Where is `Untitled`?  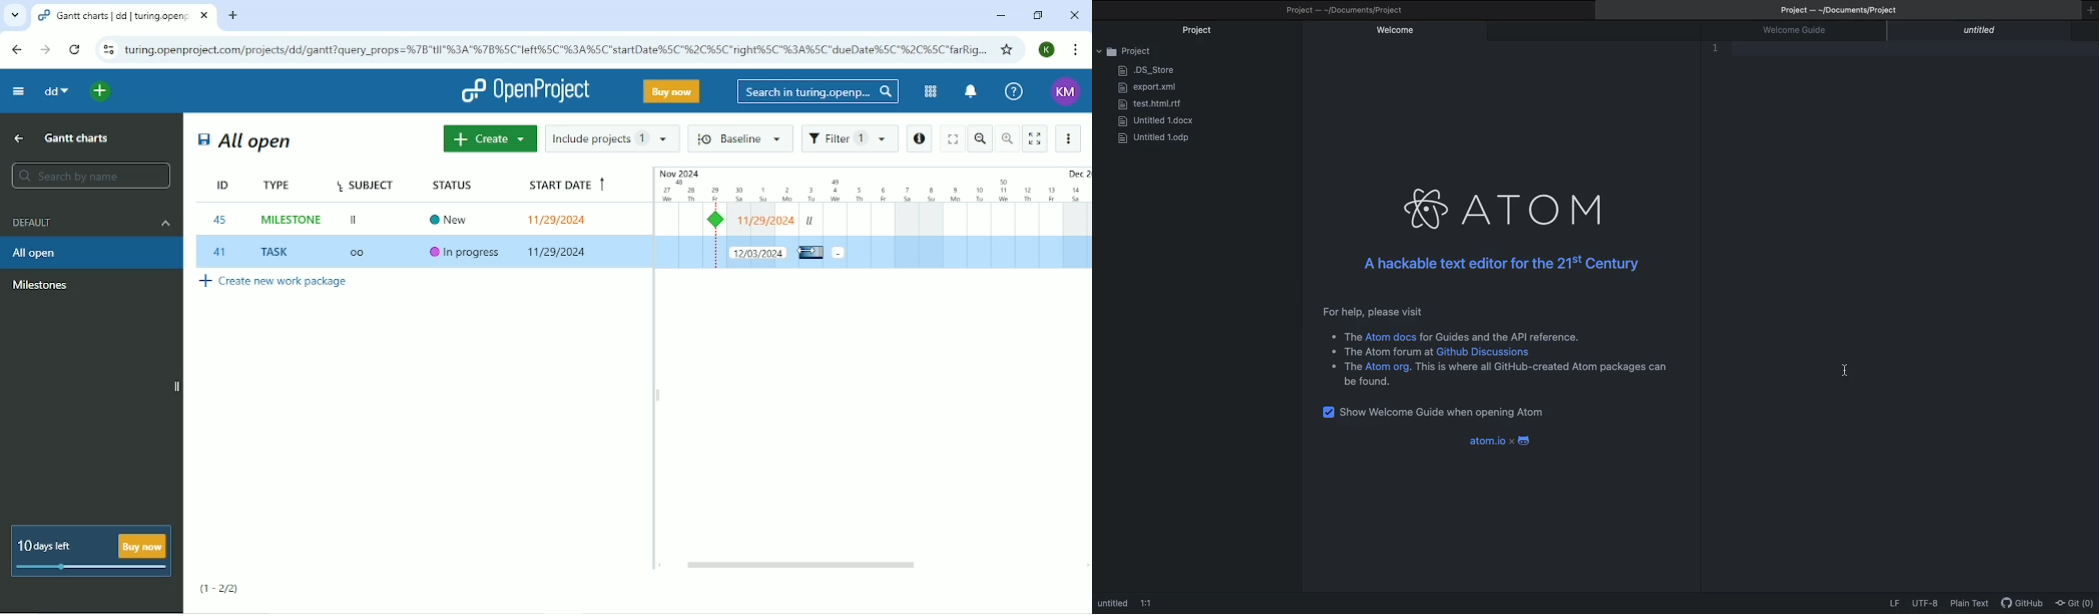 Untitled is located at coordinates (1984, 32).